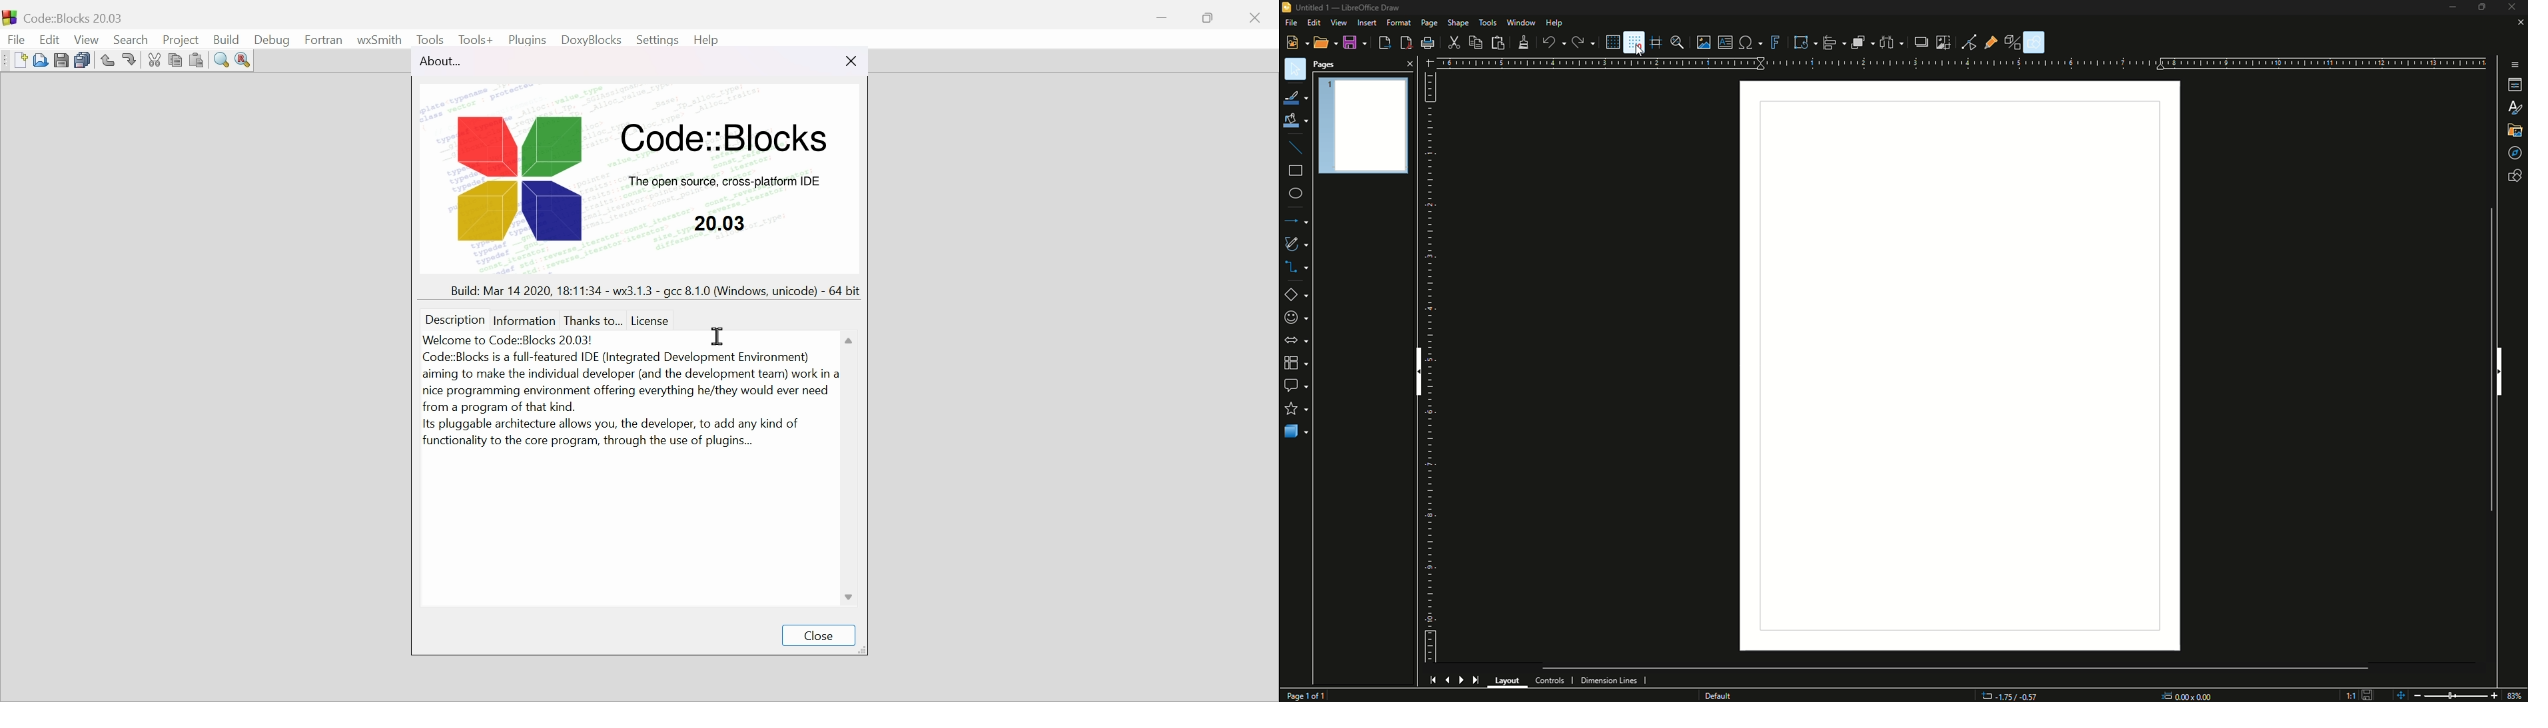 This screenshot has width=2548, height=728. I want to click on Shadow, so click(1920, 44).